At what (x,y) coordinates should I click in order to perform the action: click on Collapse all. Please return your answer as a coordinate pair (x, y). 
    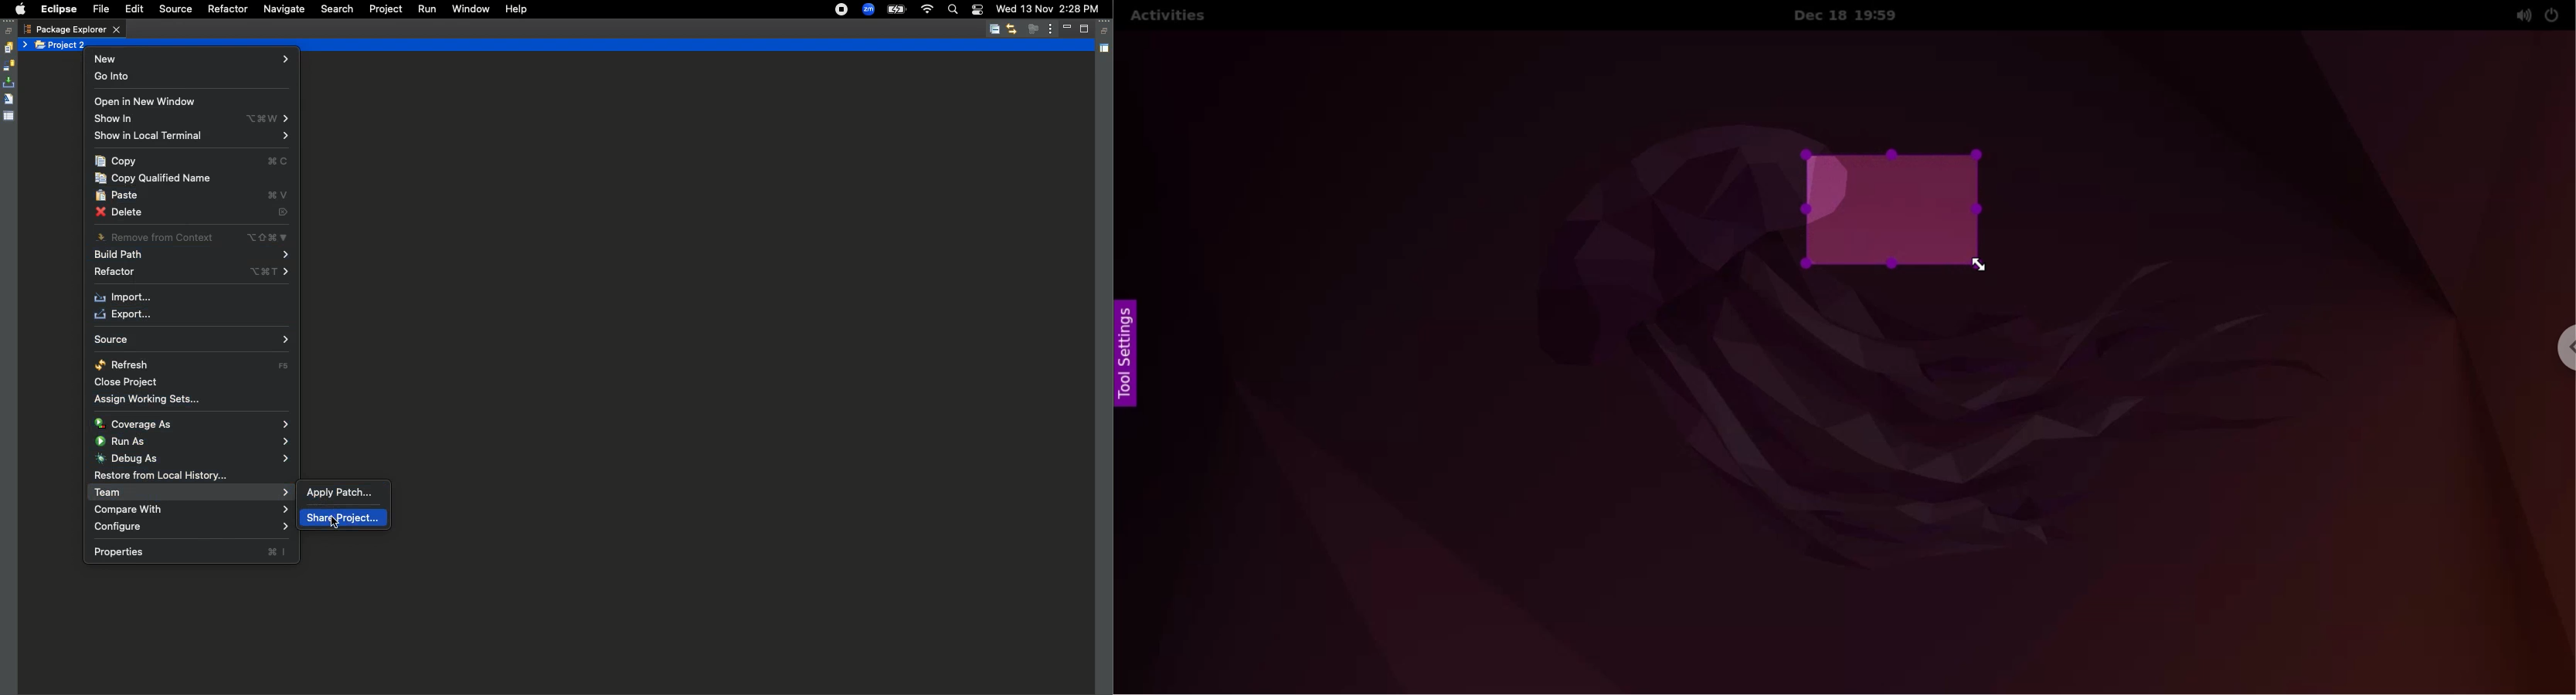
    Looking at the image, I should click on (994, 30).